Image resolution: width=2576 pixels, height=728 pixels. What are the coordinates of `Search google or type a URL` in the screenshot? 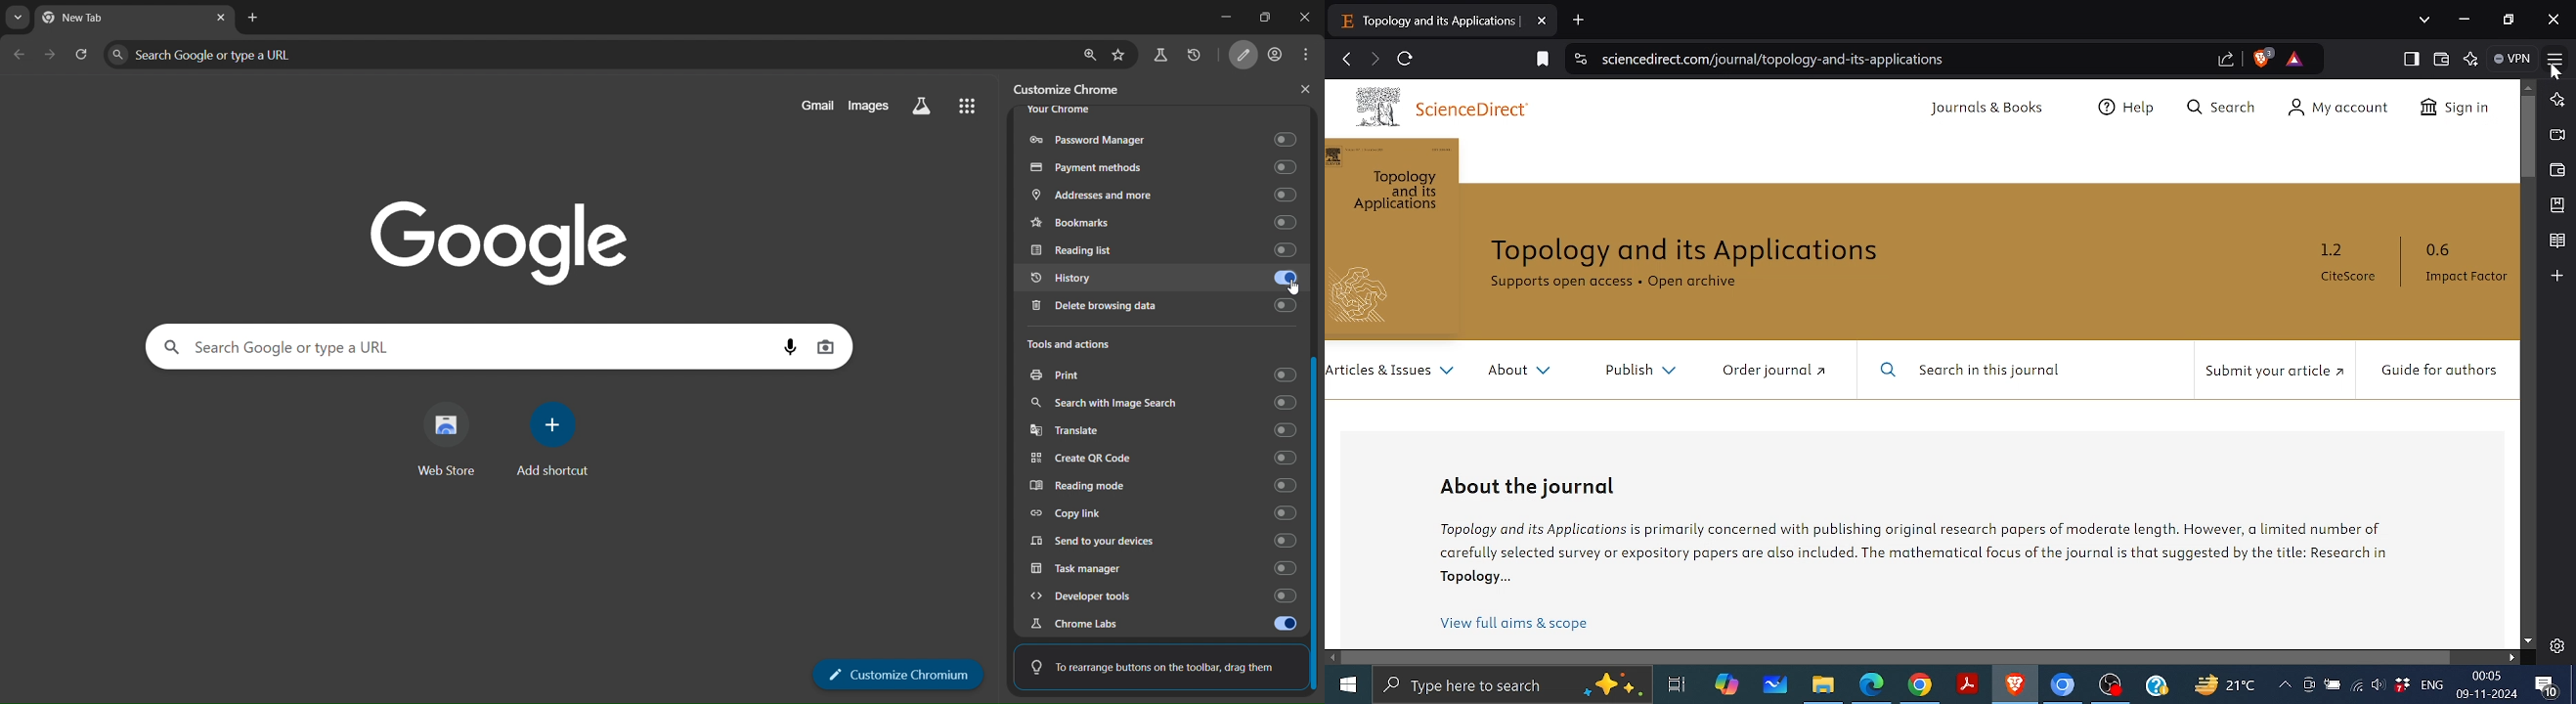 It's located at (588, 55).